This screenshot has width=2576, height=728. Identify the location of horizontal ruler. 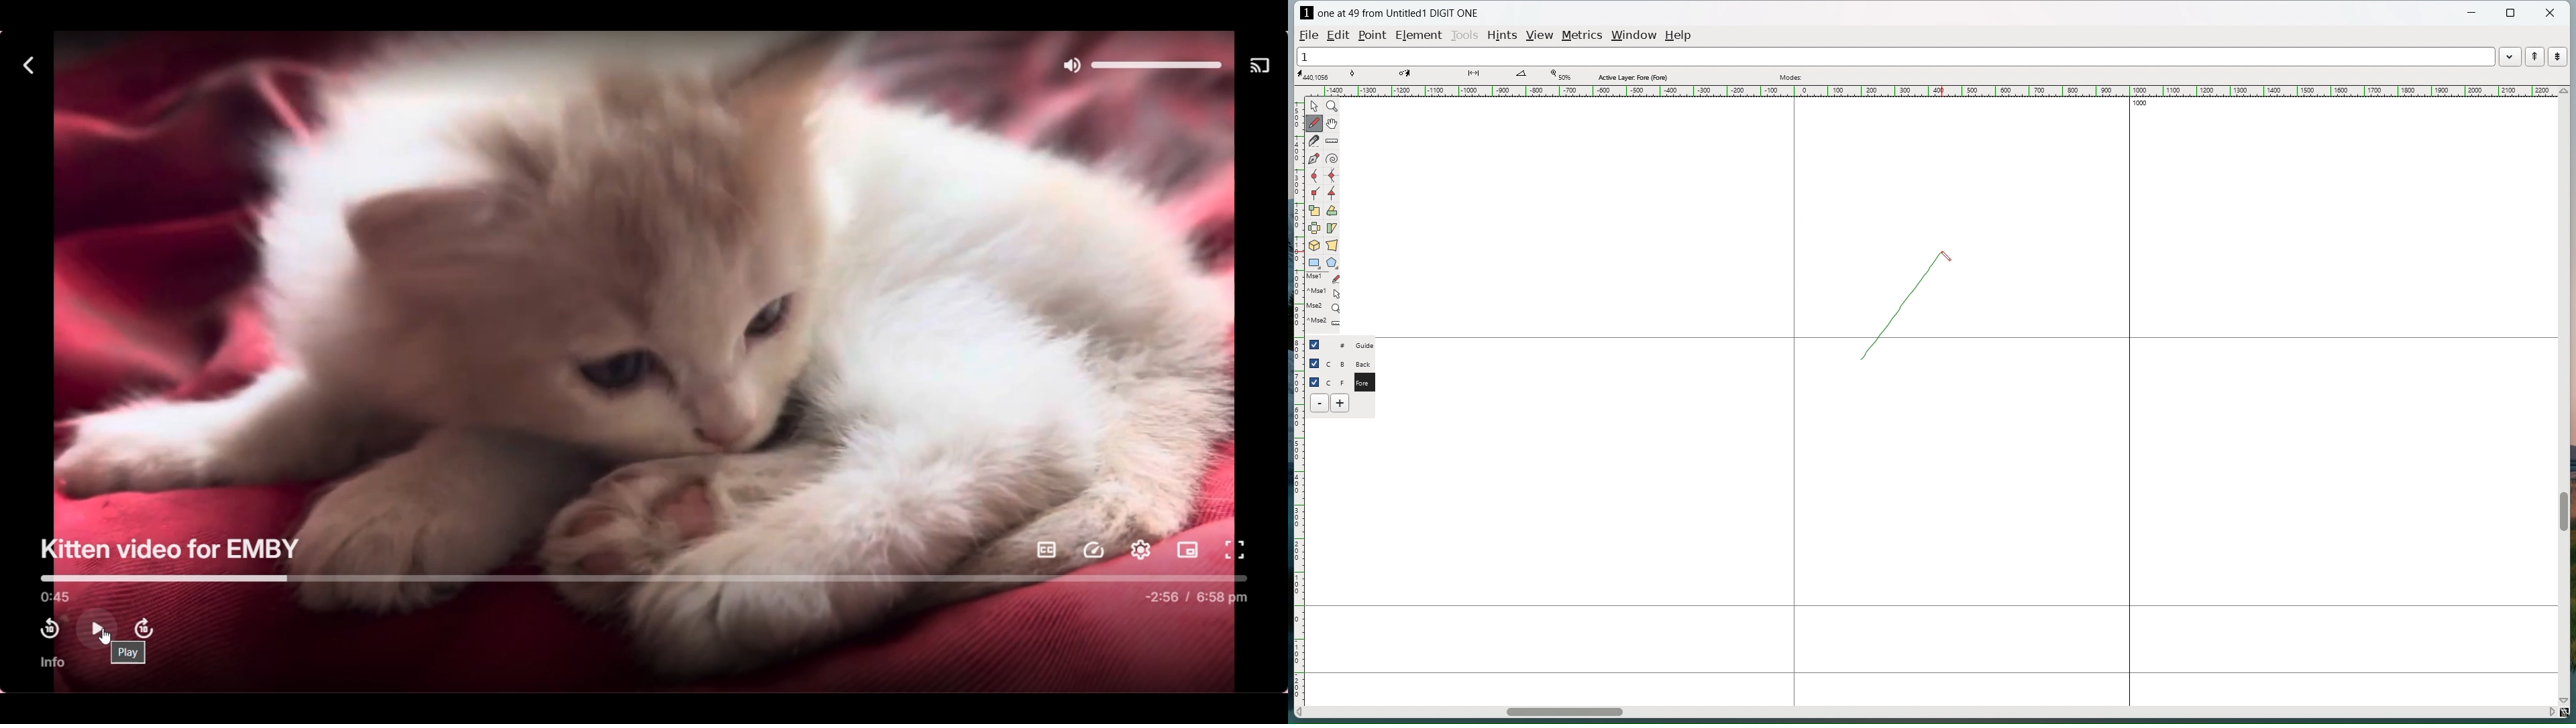
(1929, 90).